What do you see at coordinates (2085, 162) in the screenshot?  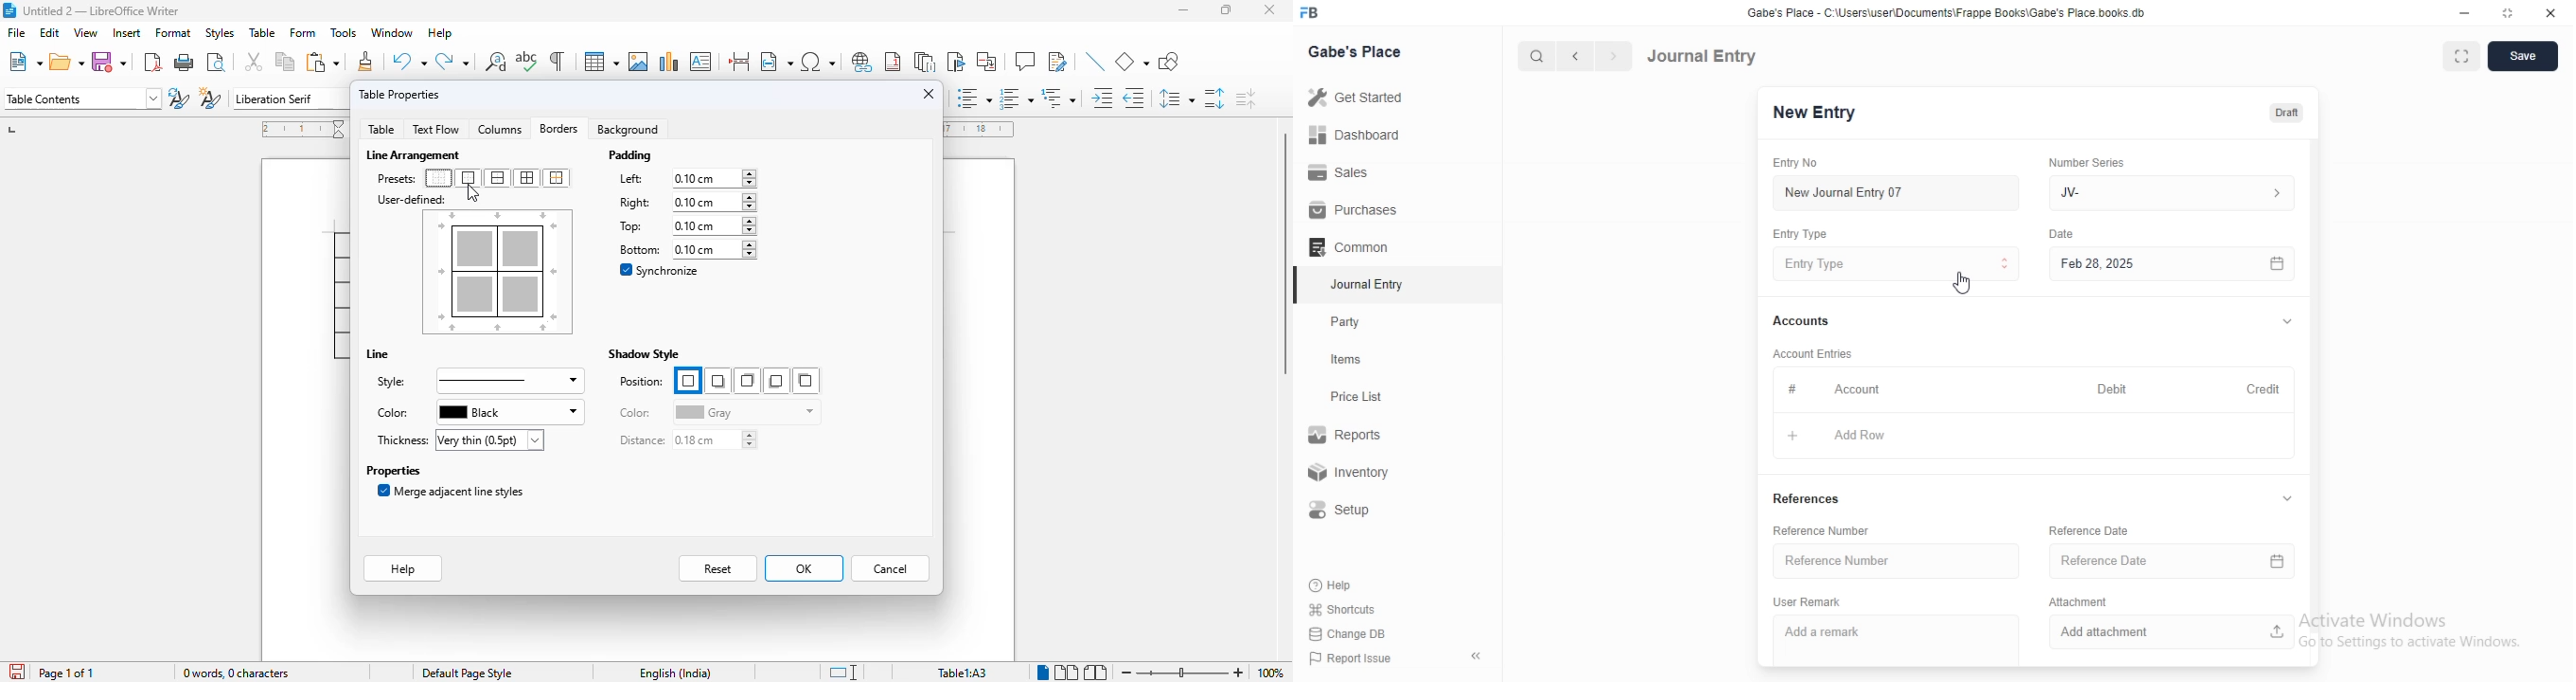 I see `‘Number Series` at bounding box center [2085, 162].